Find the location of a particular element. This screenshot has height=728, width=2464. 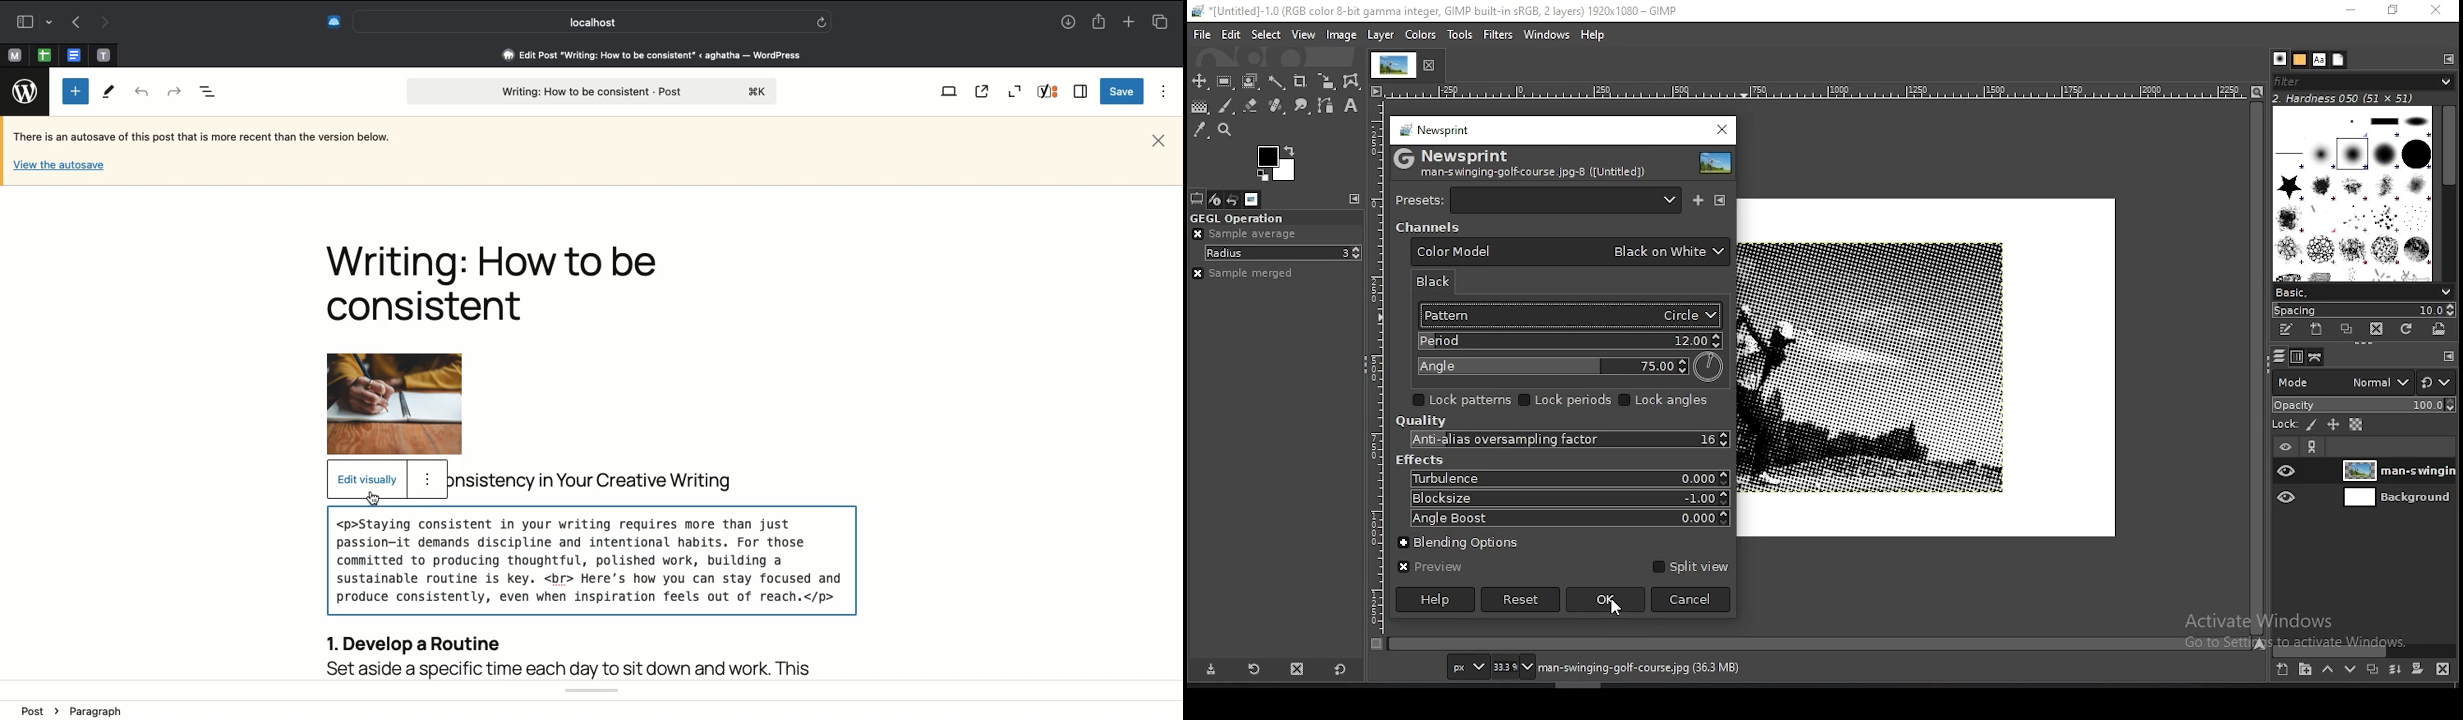

text tool is located at coordinates (1352, 106).